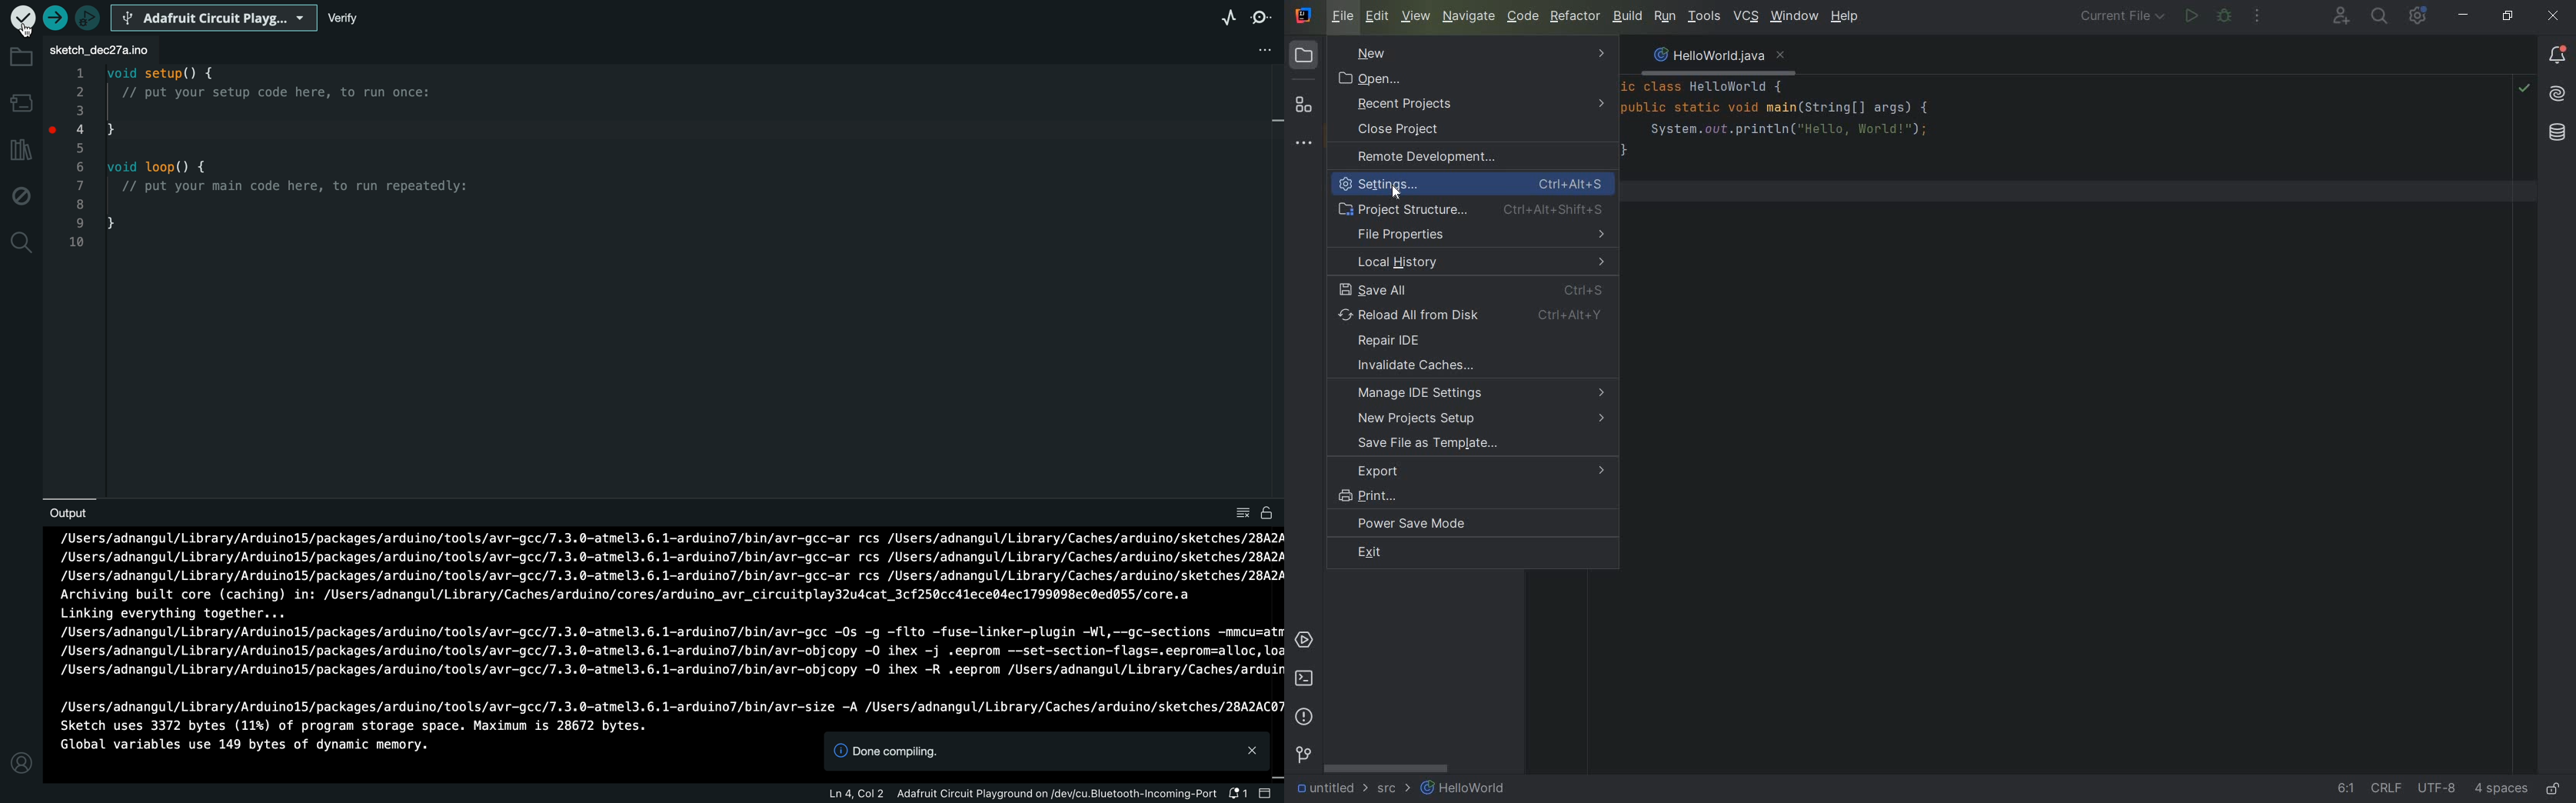 This screenshot has height=812, width=2576. Describe the element at coordinates (1746, 17) in the screenshot. I see `VCS` at that location.